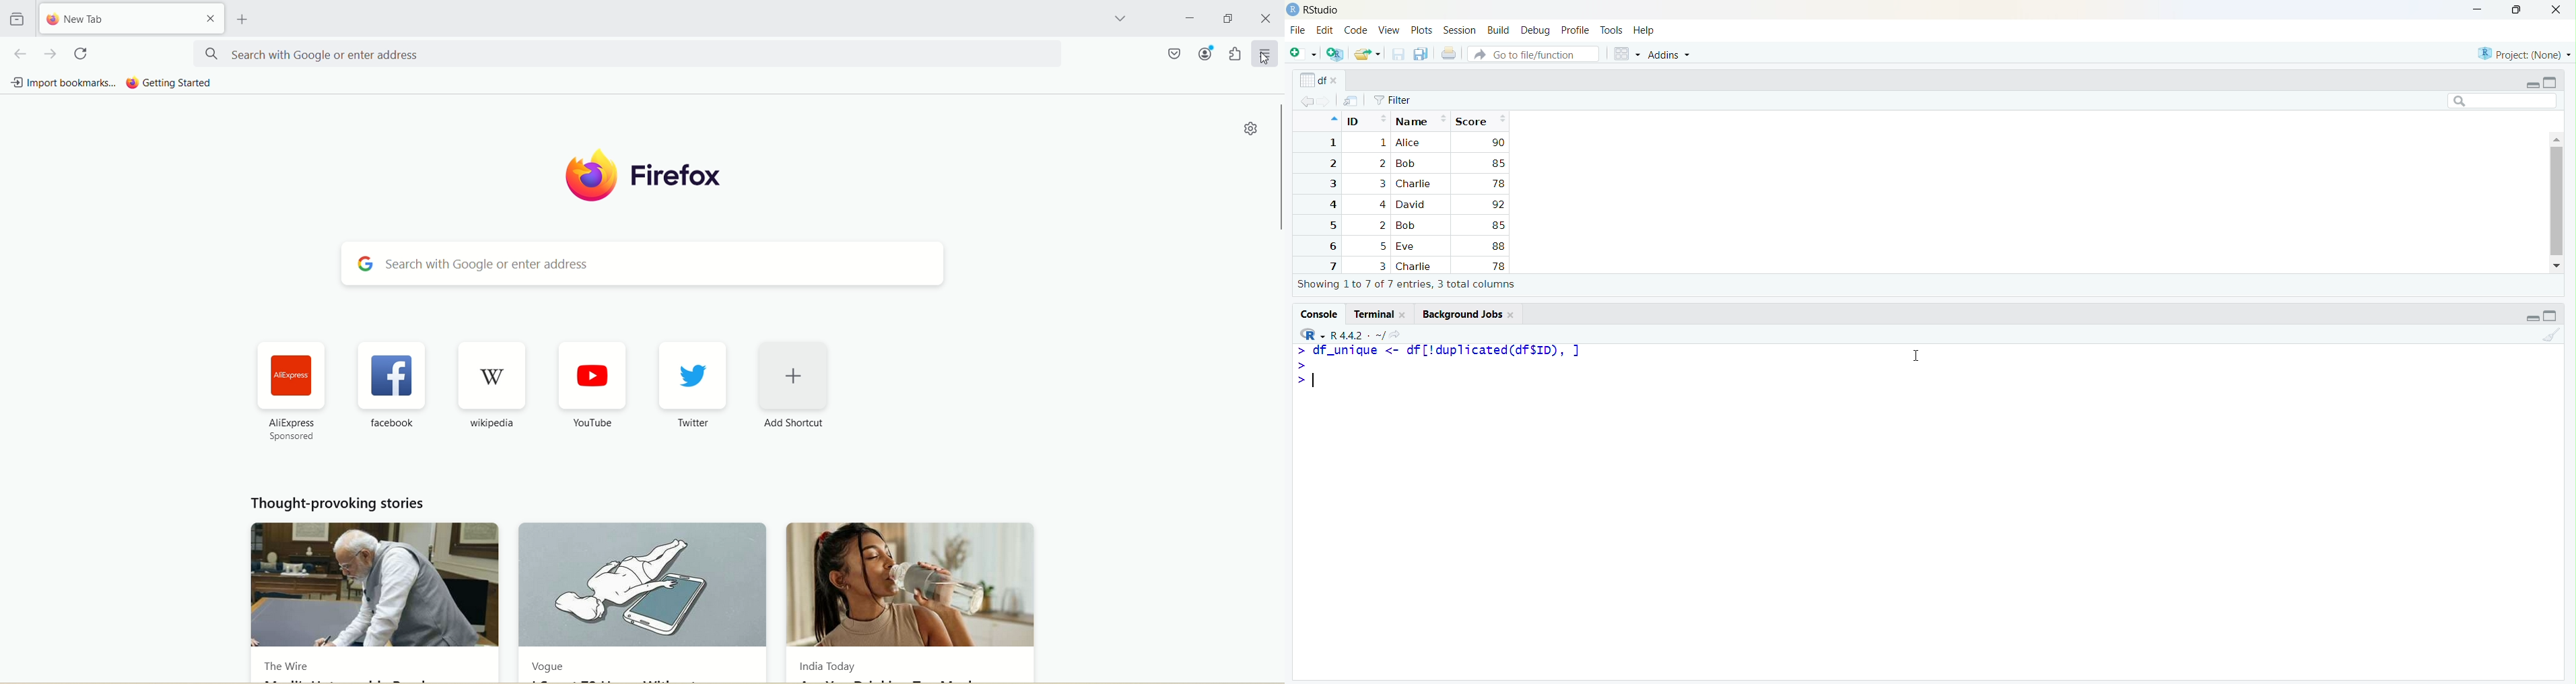 This screenshot has height=700, width=2576. Describe the element at coordinates (1497, 205) in the screenshot. I see `92` at that location.